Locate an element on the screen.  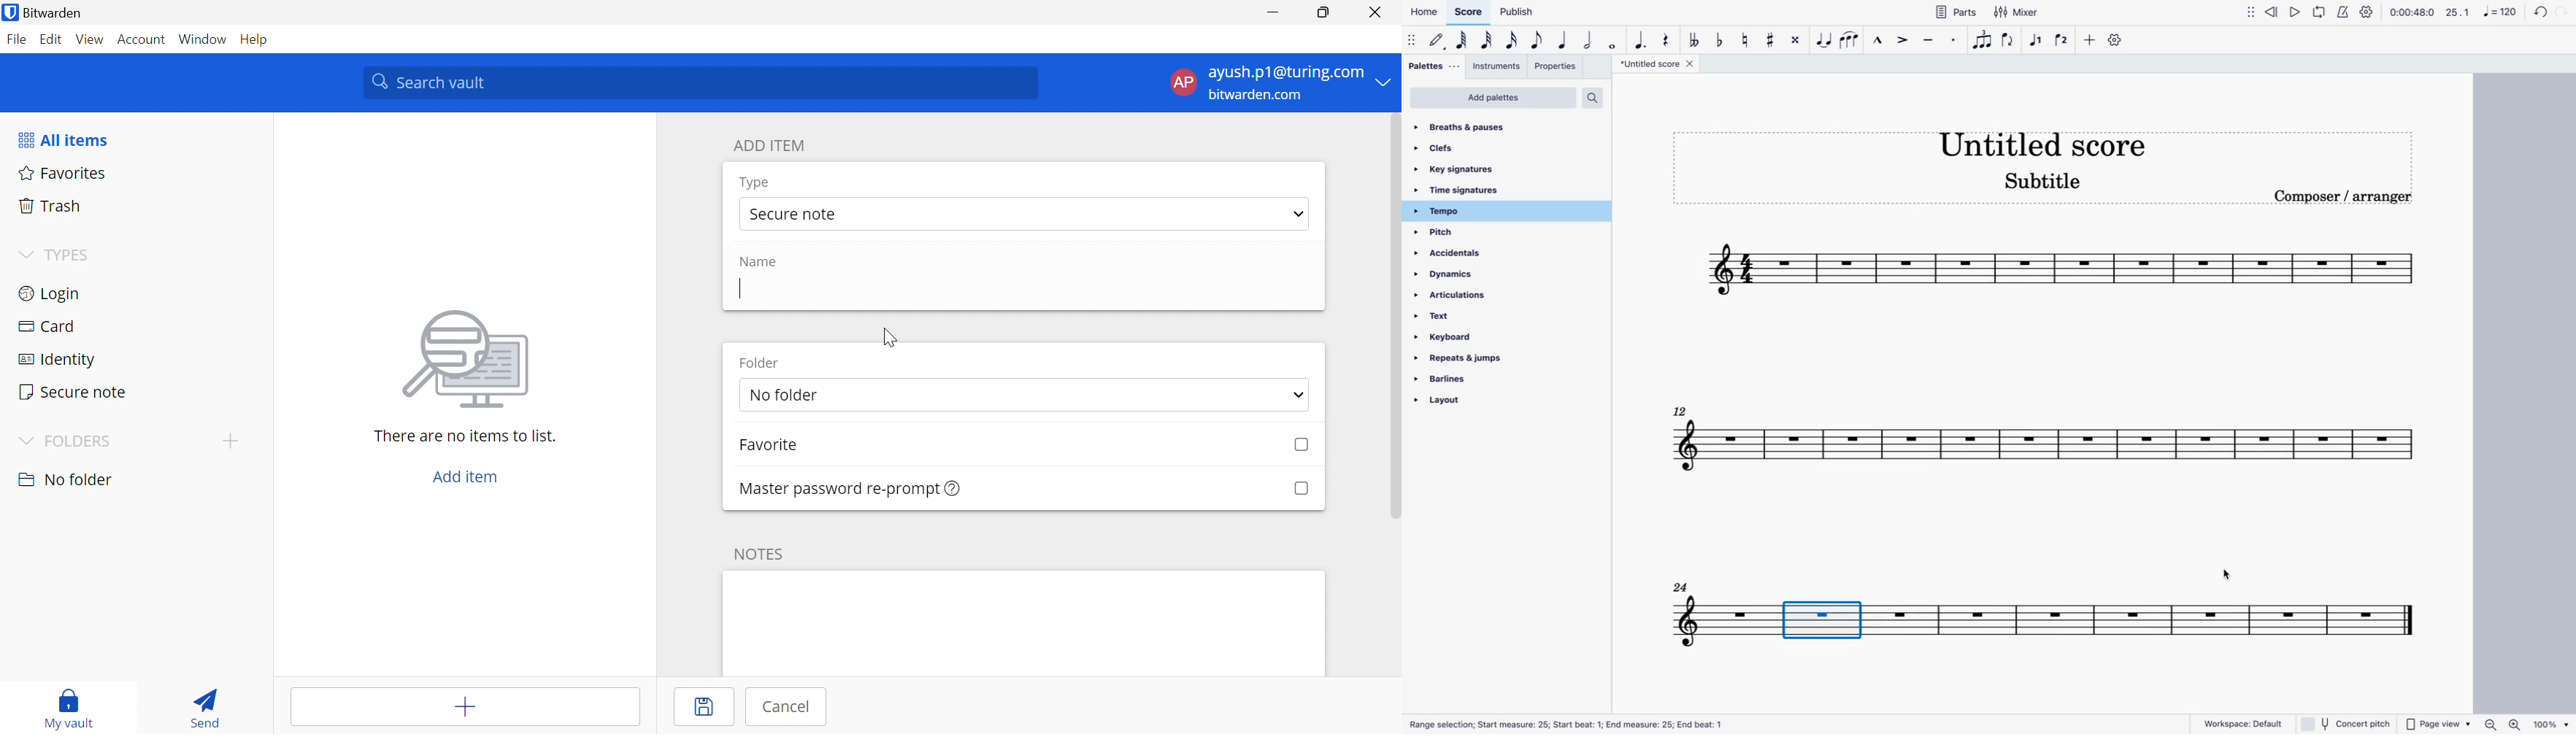
No folder is located at coordinates (1024, 395).